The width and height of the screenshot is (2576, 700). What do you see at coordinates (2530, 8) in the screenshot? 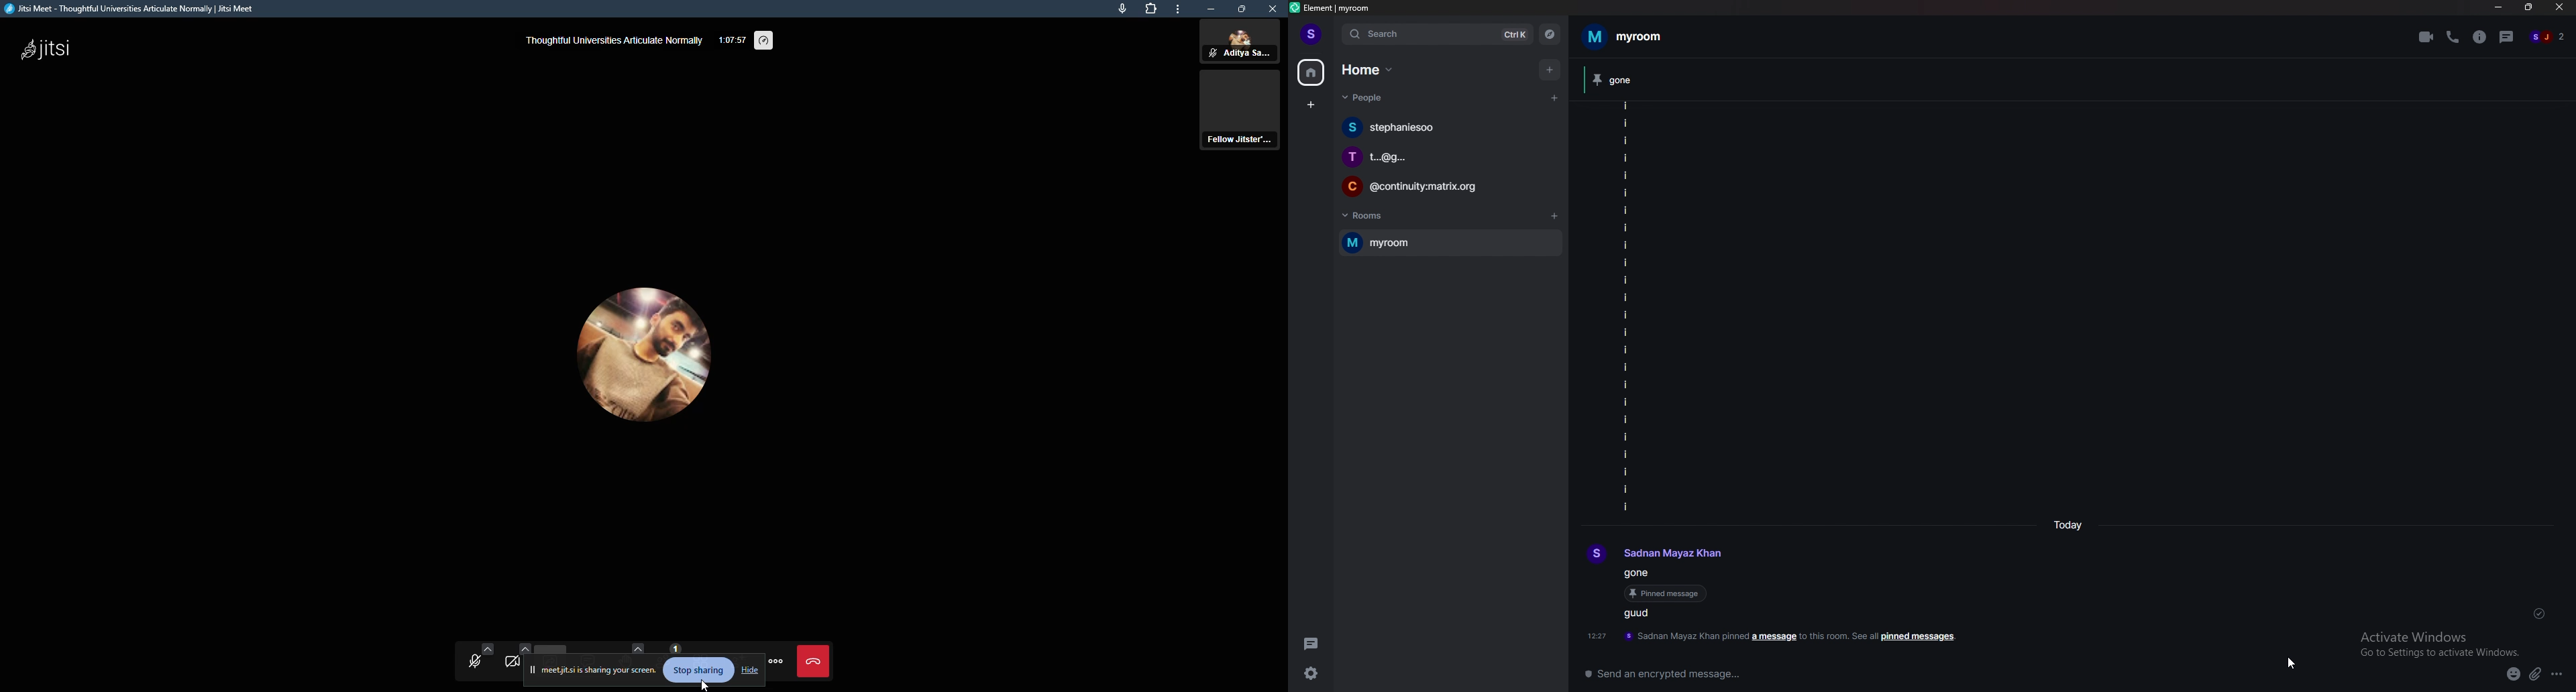
I see `resize` at bounding box center [2530, 8].